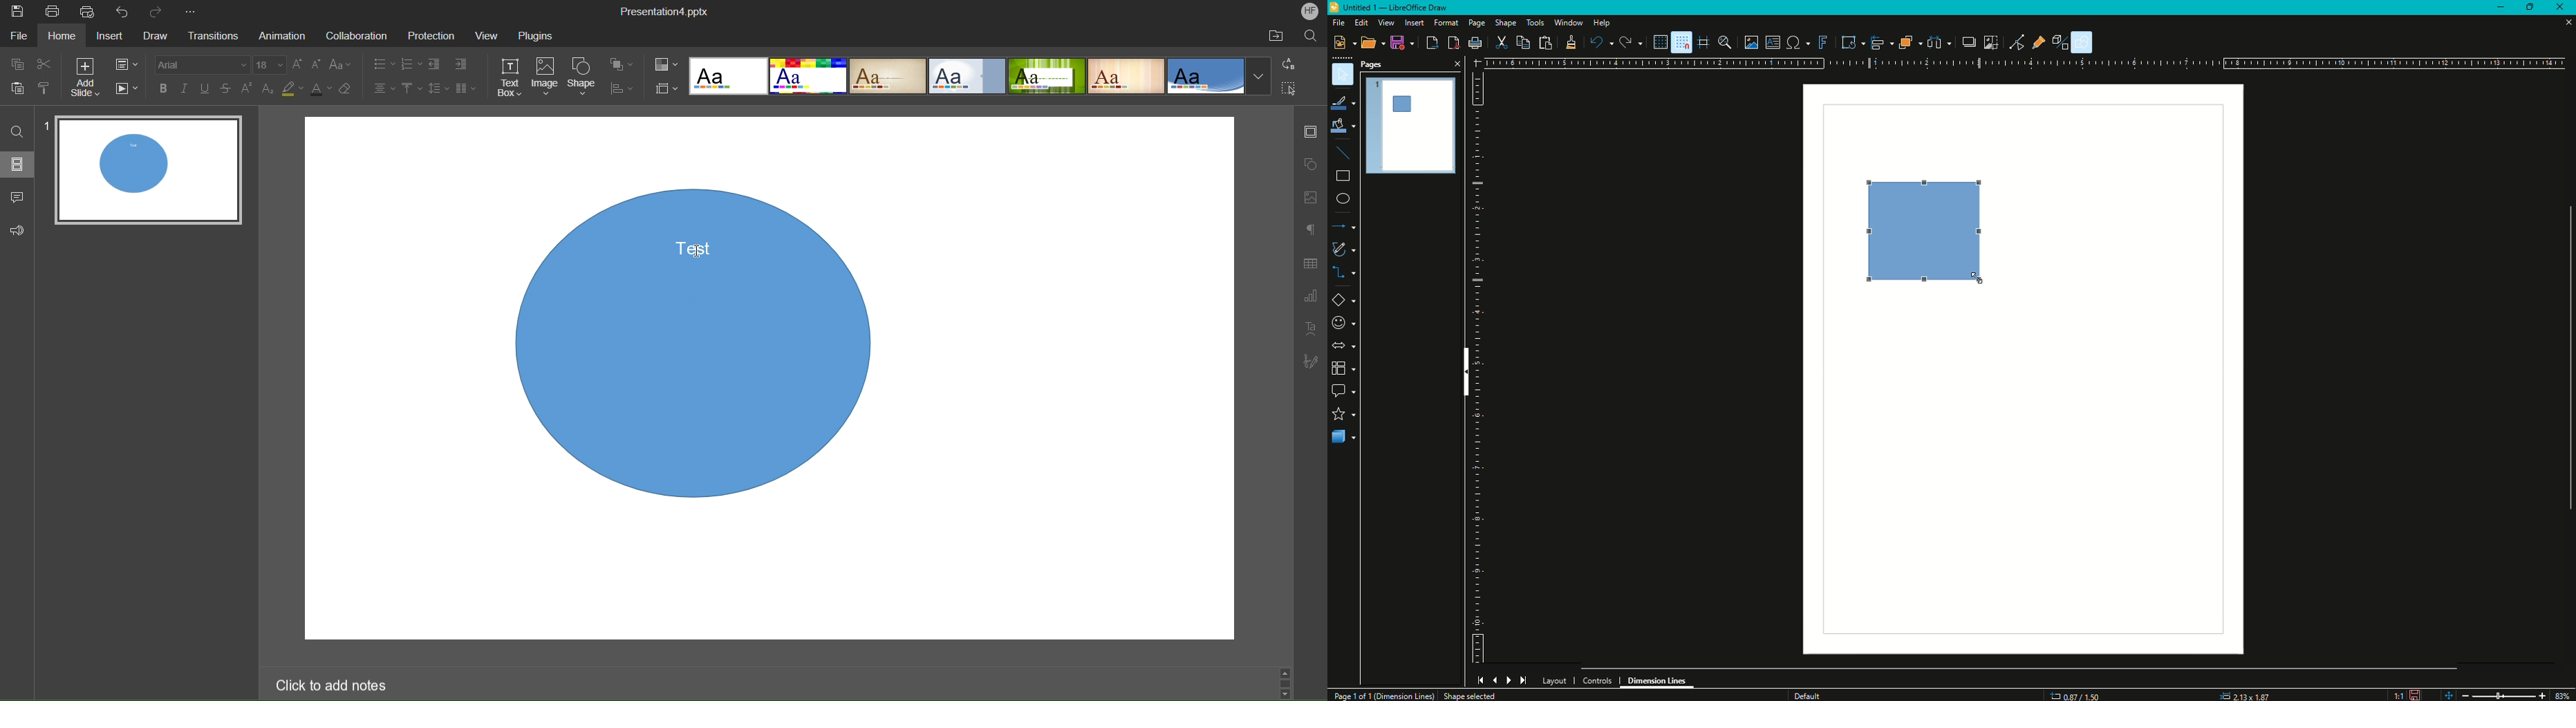 The image size is (2576, 728). Describe the element at coordinates (1979, 276) in the screenshot. I see `Cursor` at that location.